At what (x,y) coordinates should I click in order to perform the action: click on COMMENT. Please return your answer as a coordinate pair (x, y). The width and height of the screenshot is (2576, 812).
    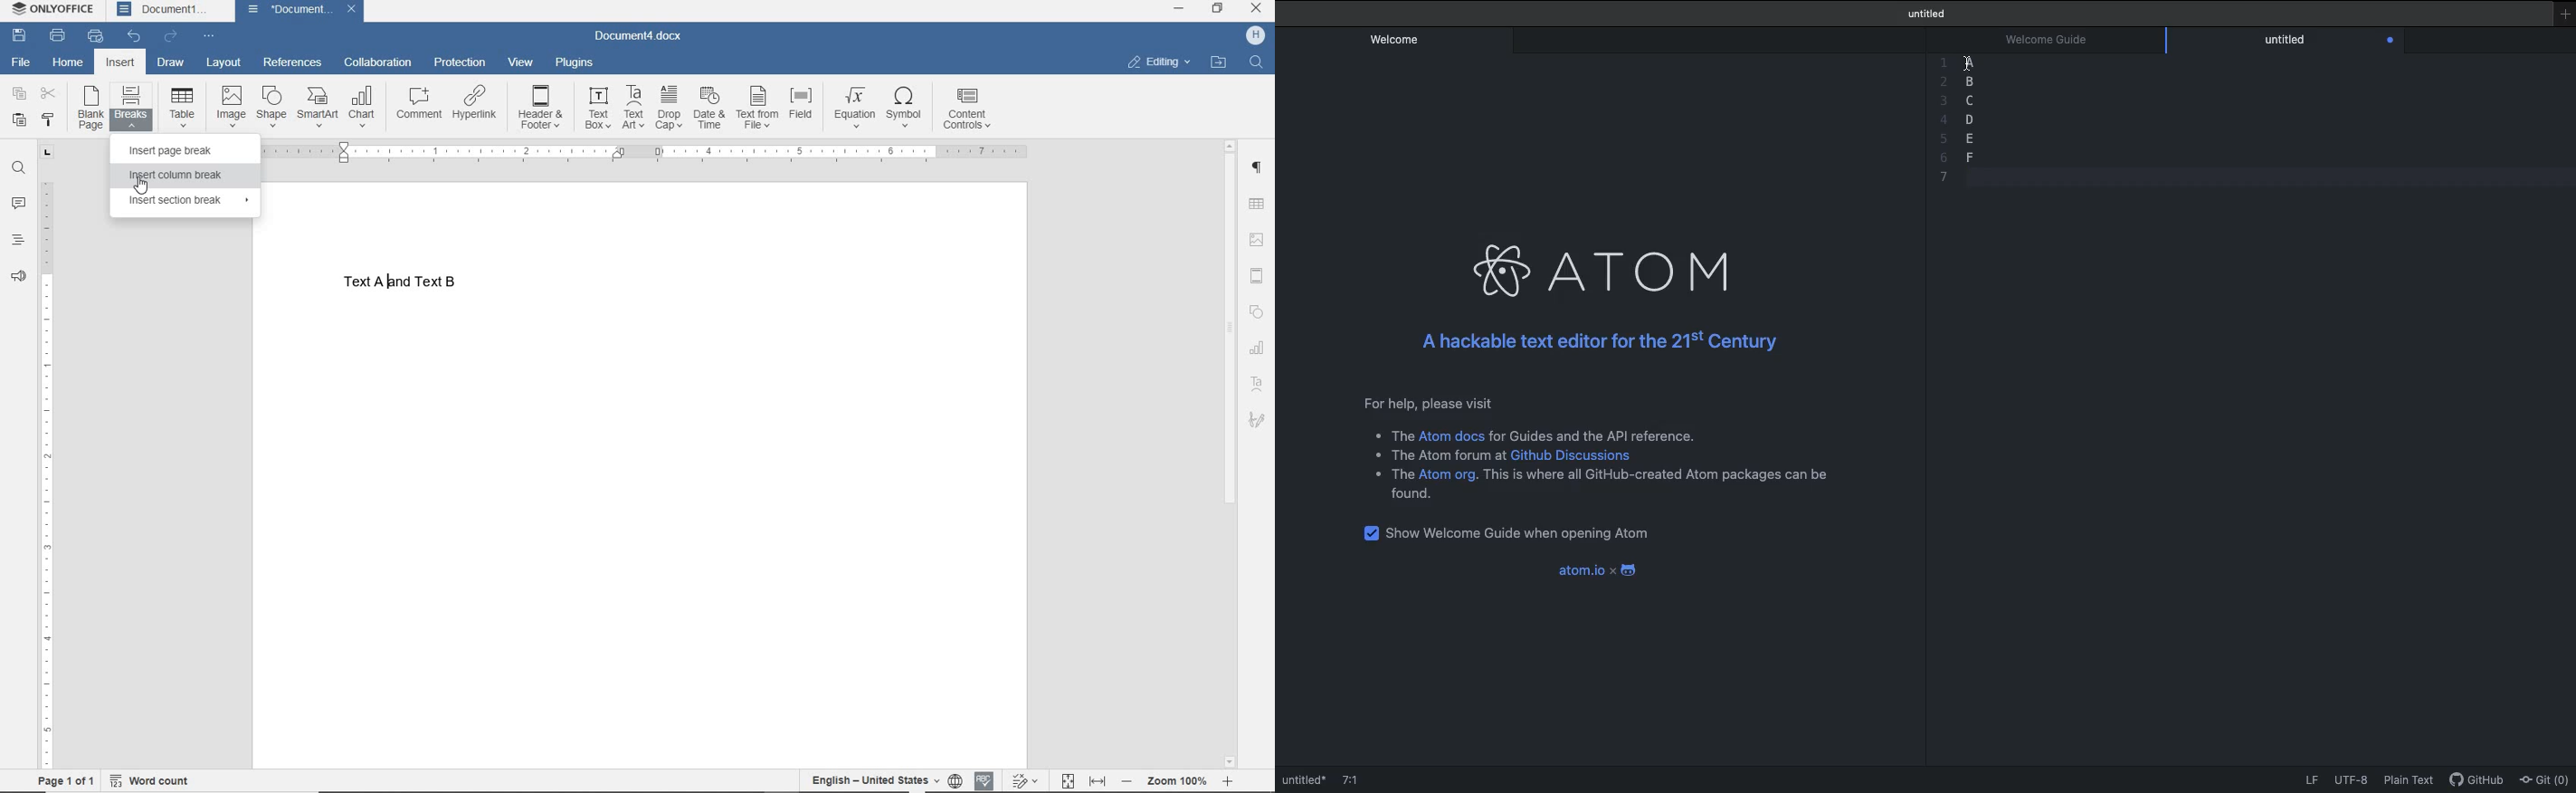
    Looking at the image, I should click on (416, 103).